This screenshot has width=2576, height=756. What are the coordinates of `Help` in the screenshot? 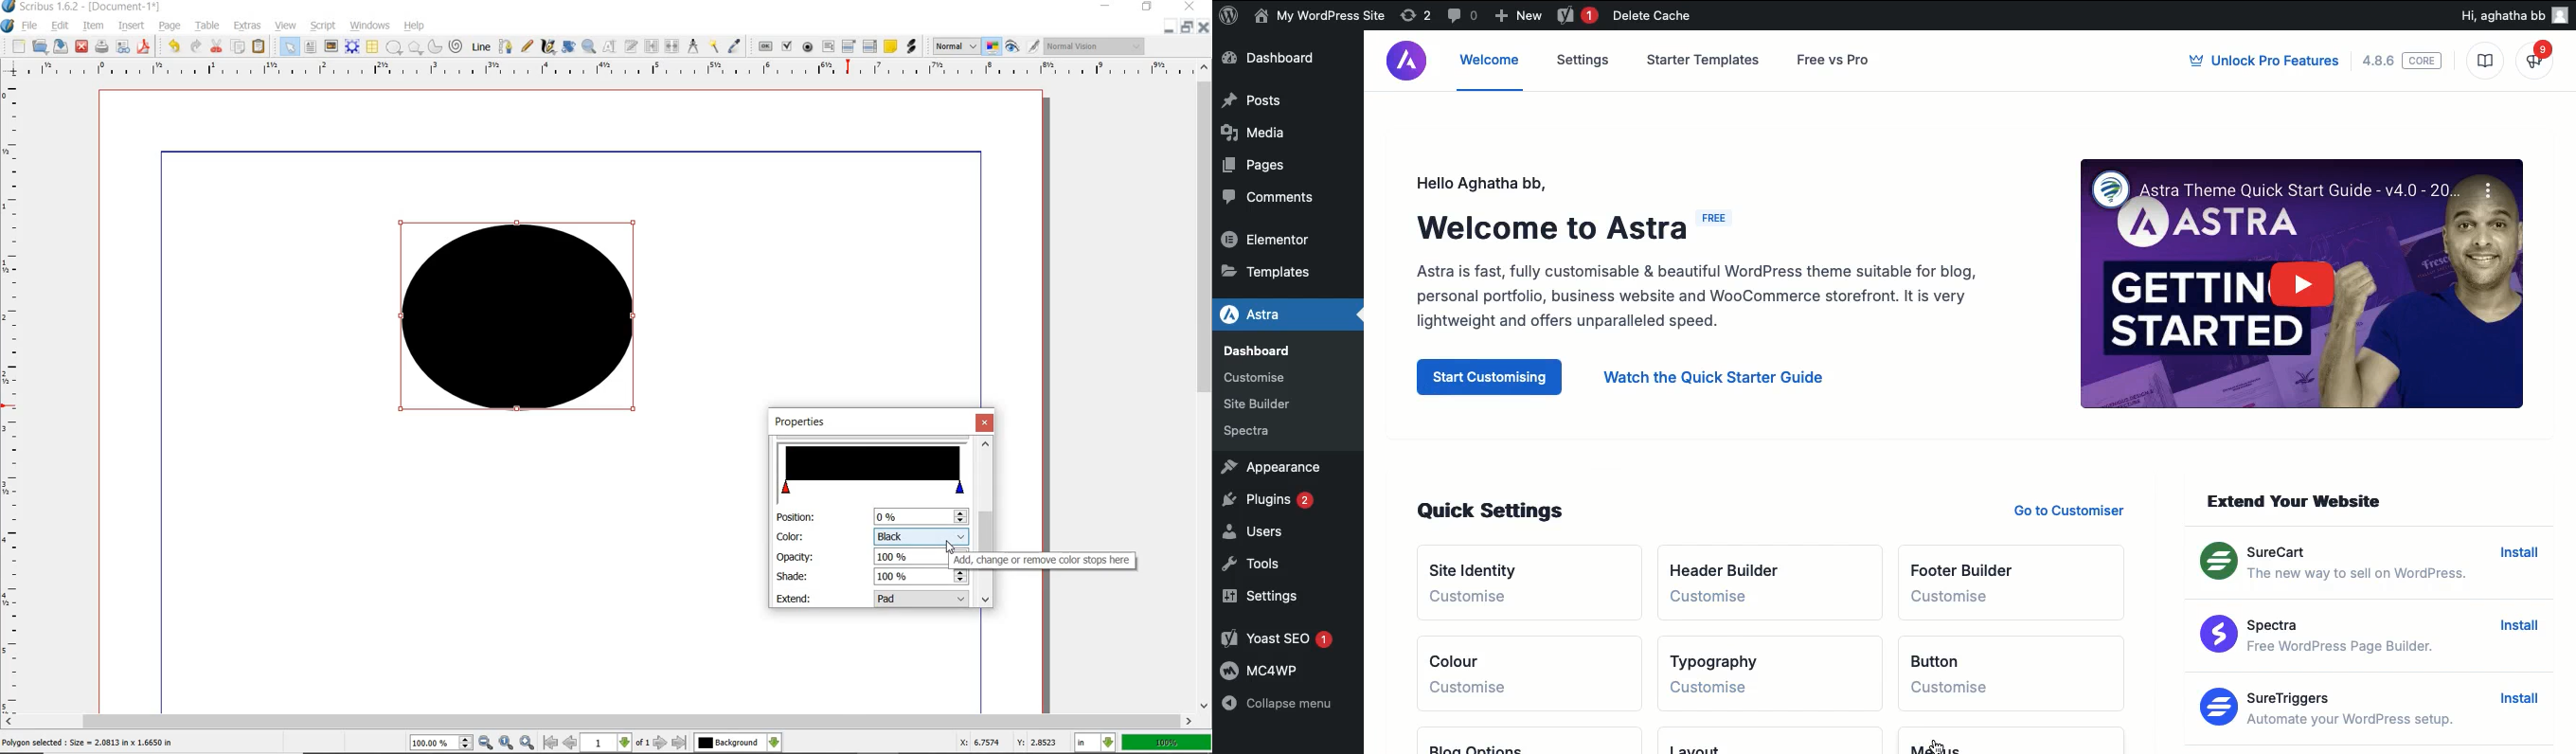 It's located at (2539, 58).